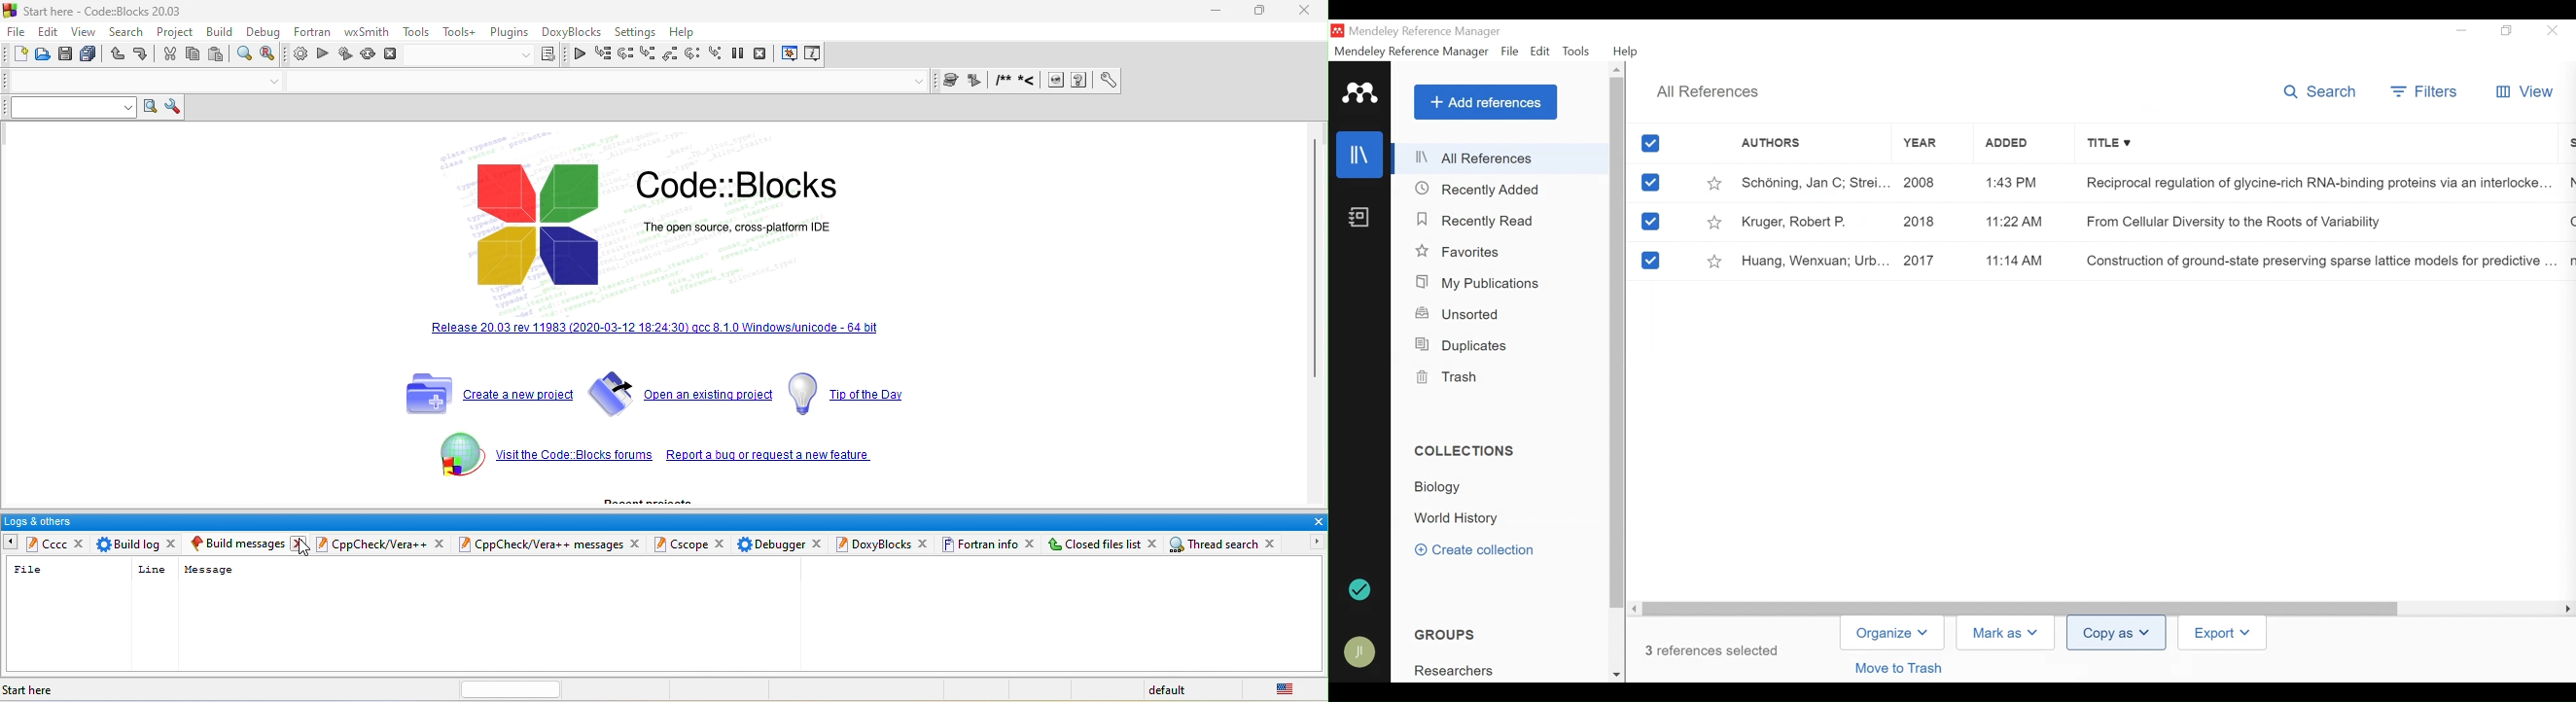  What do you see at coordinates (346, 54) in the screenshot?
I see `build and run` at bounding box center [346, 54].